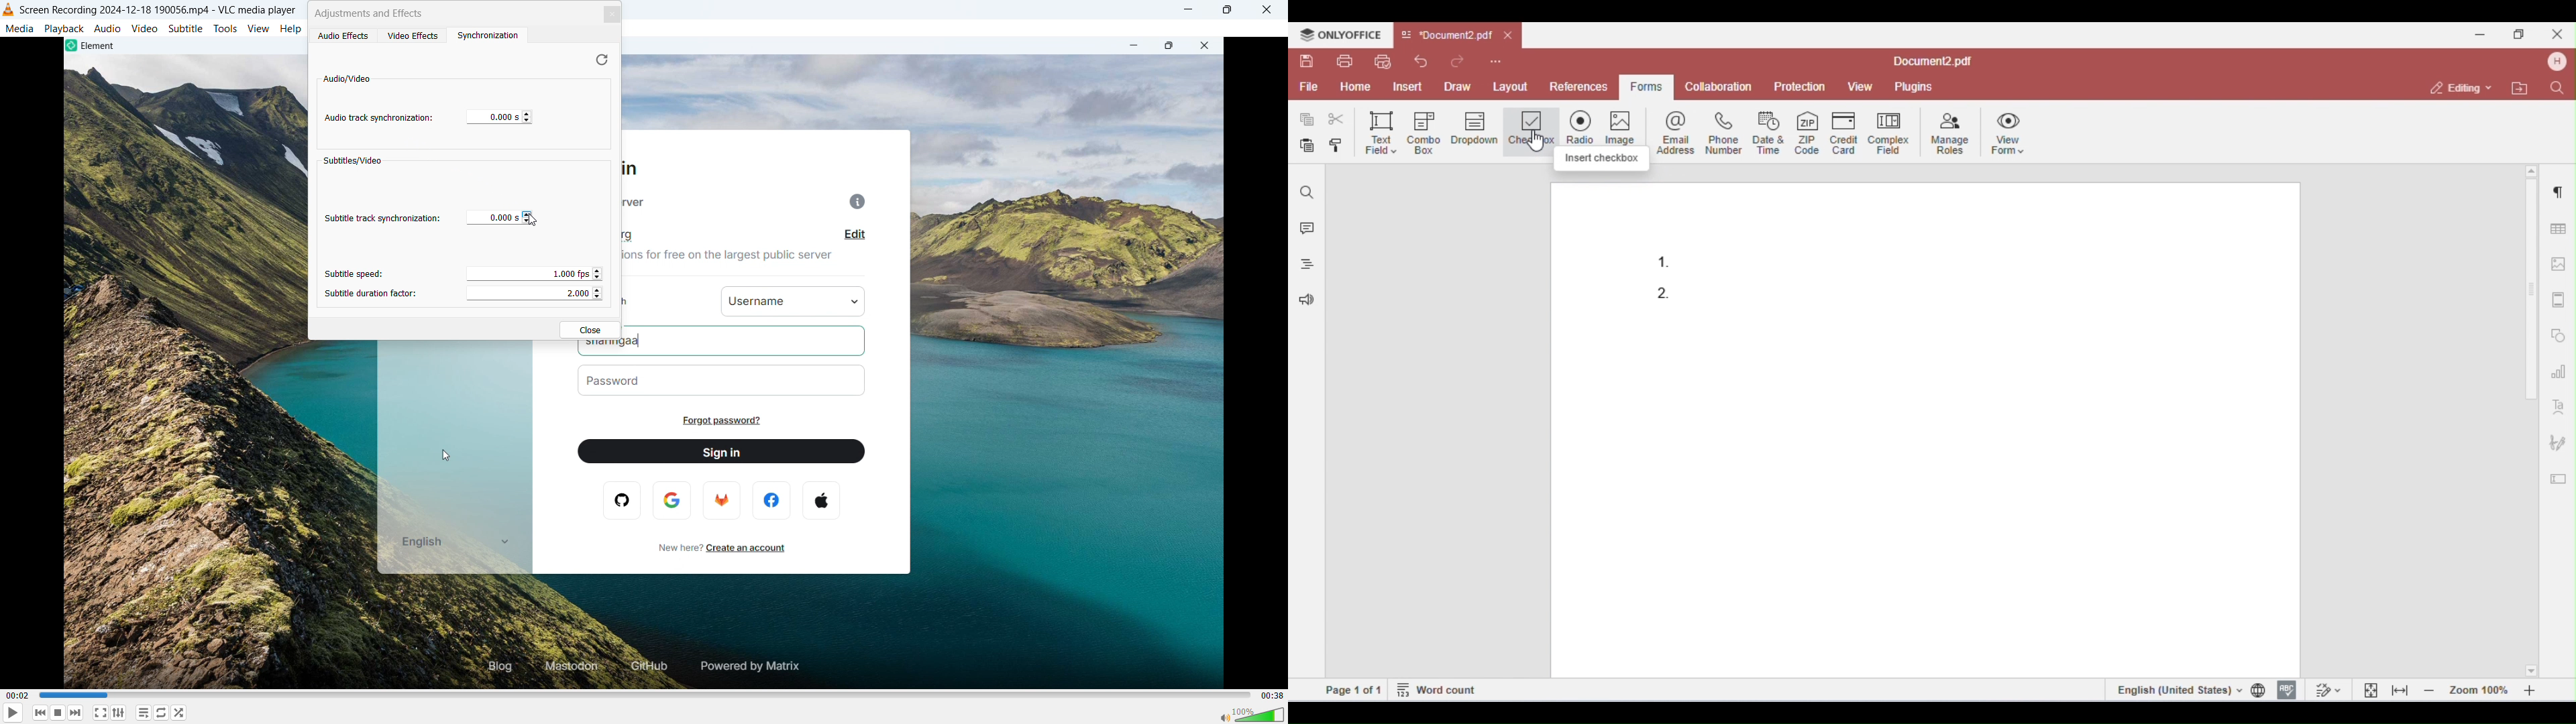 This screenshot has width=2576, height=728. I want to click on adjust subtitle duration factor, so click(533, 294).